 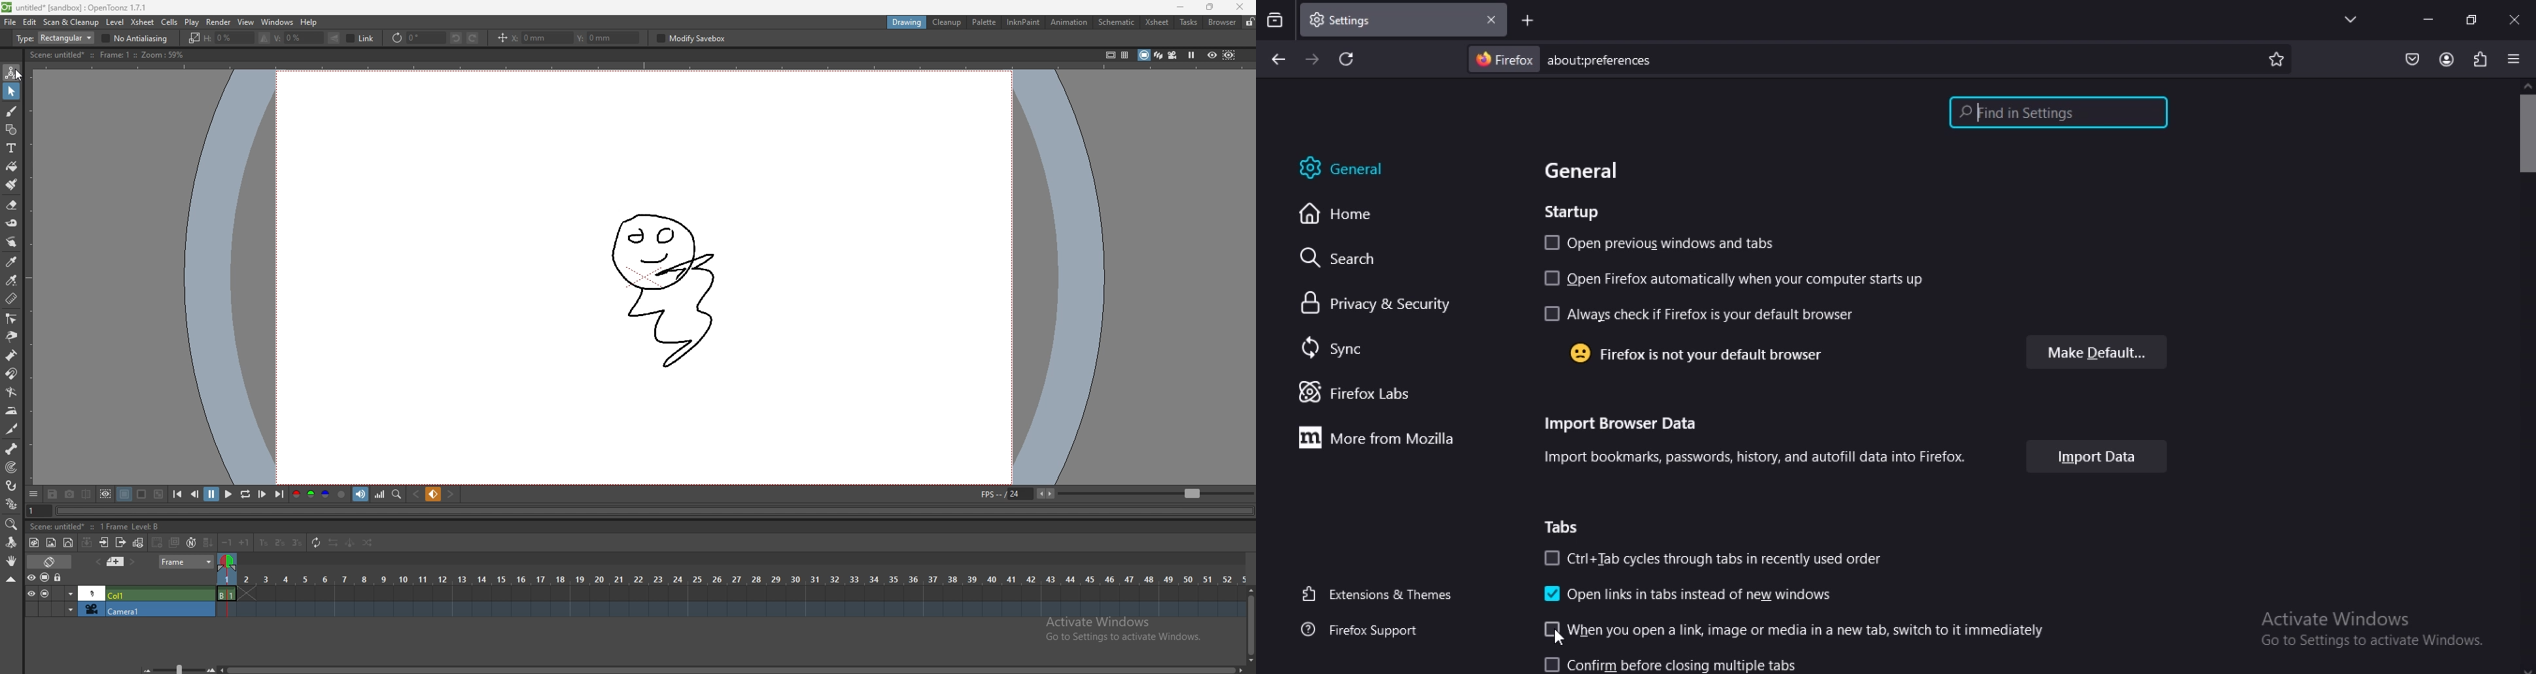 What do you see at coordinates (1384, 438) in the screenshot?
I see `more from mozilla` at bounding box center [1384, 438].